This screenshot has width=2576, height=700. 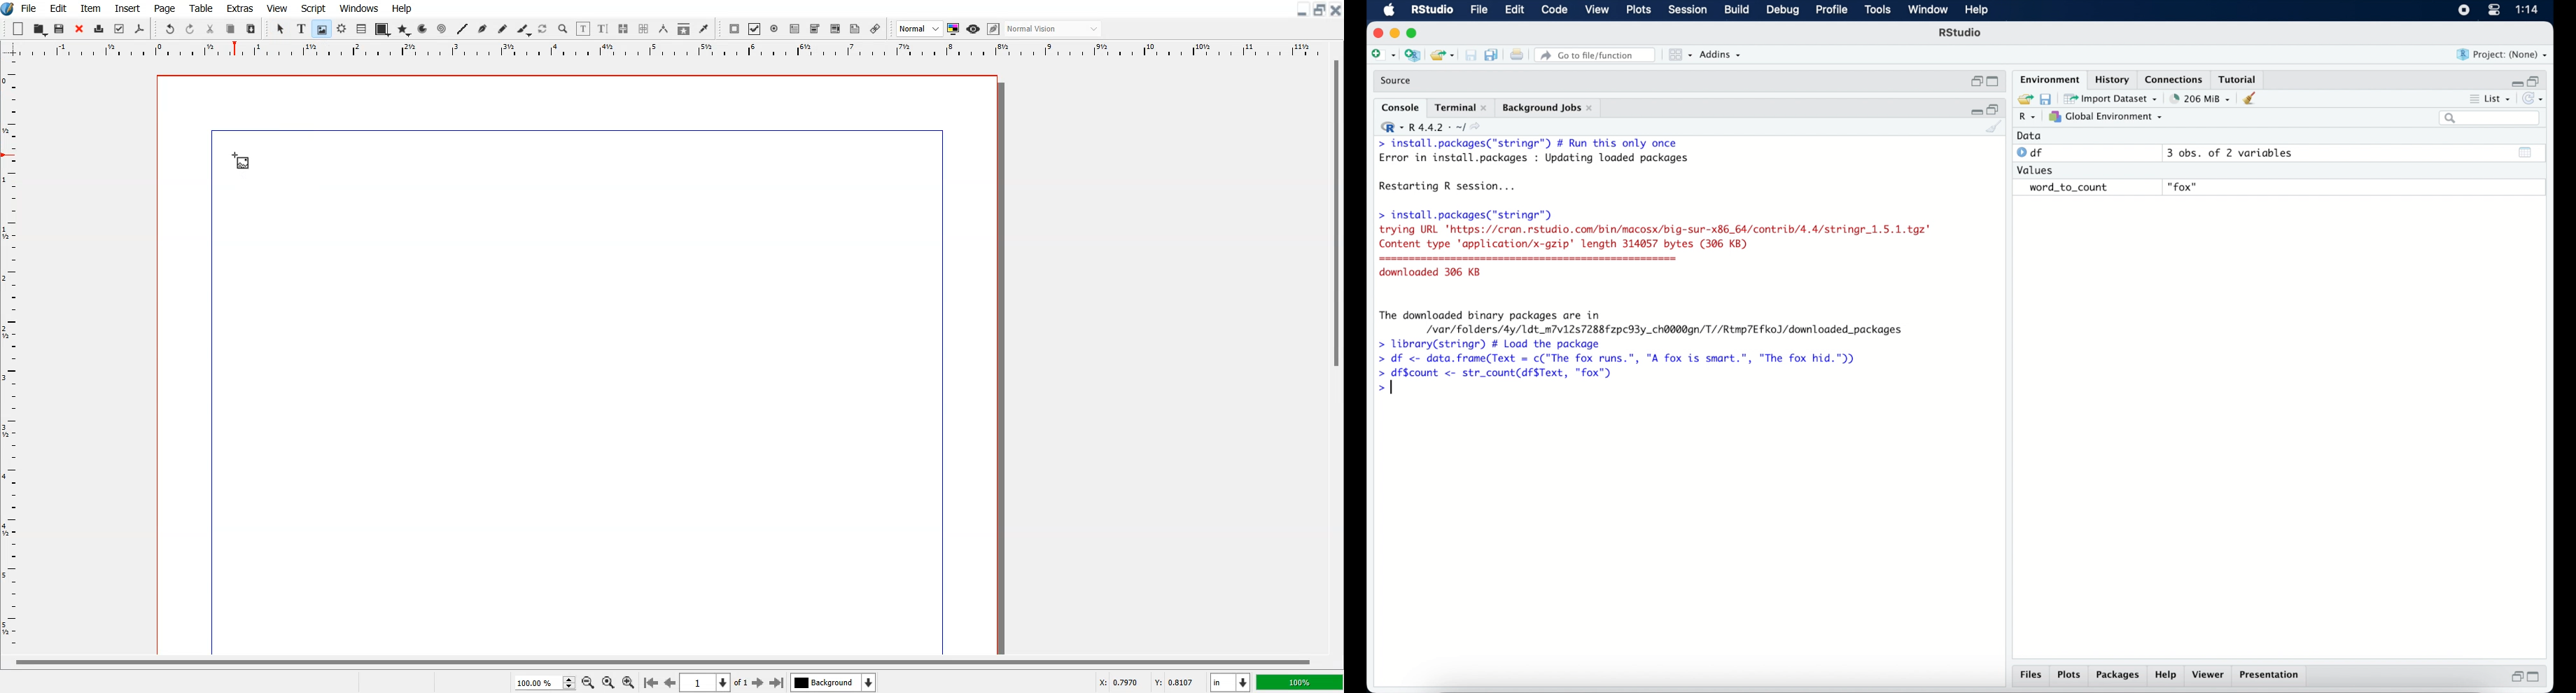 What do you see at coordinates (1336, 10) in the screenshot?
I see `Close` at bounding box center [1336, 10].